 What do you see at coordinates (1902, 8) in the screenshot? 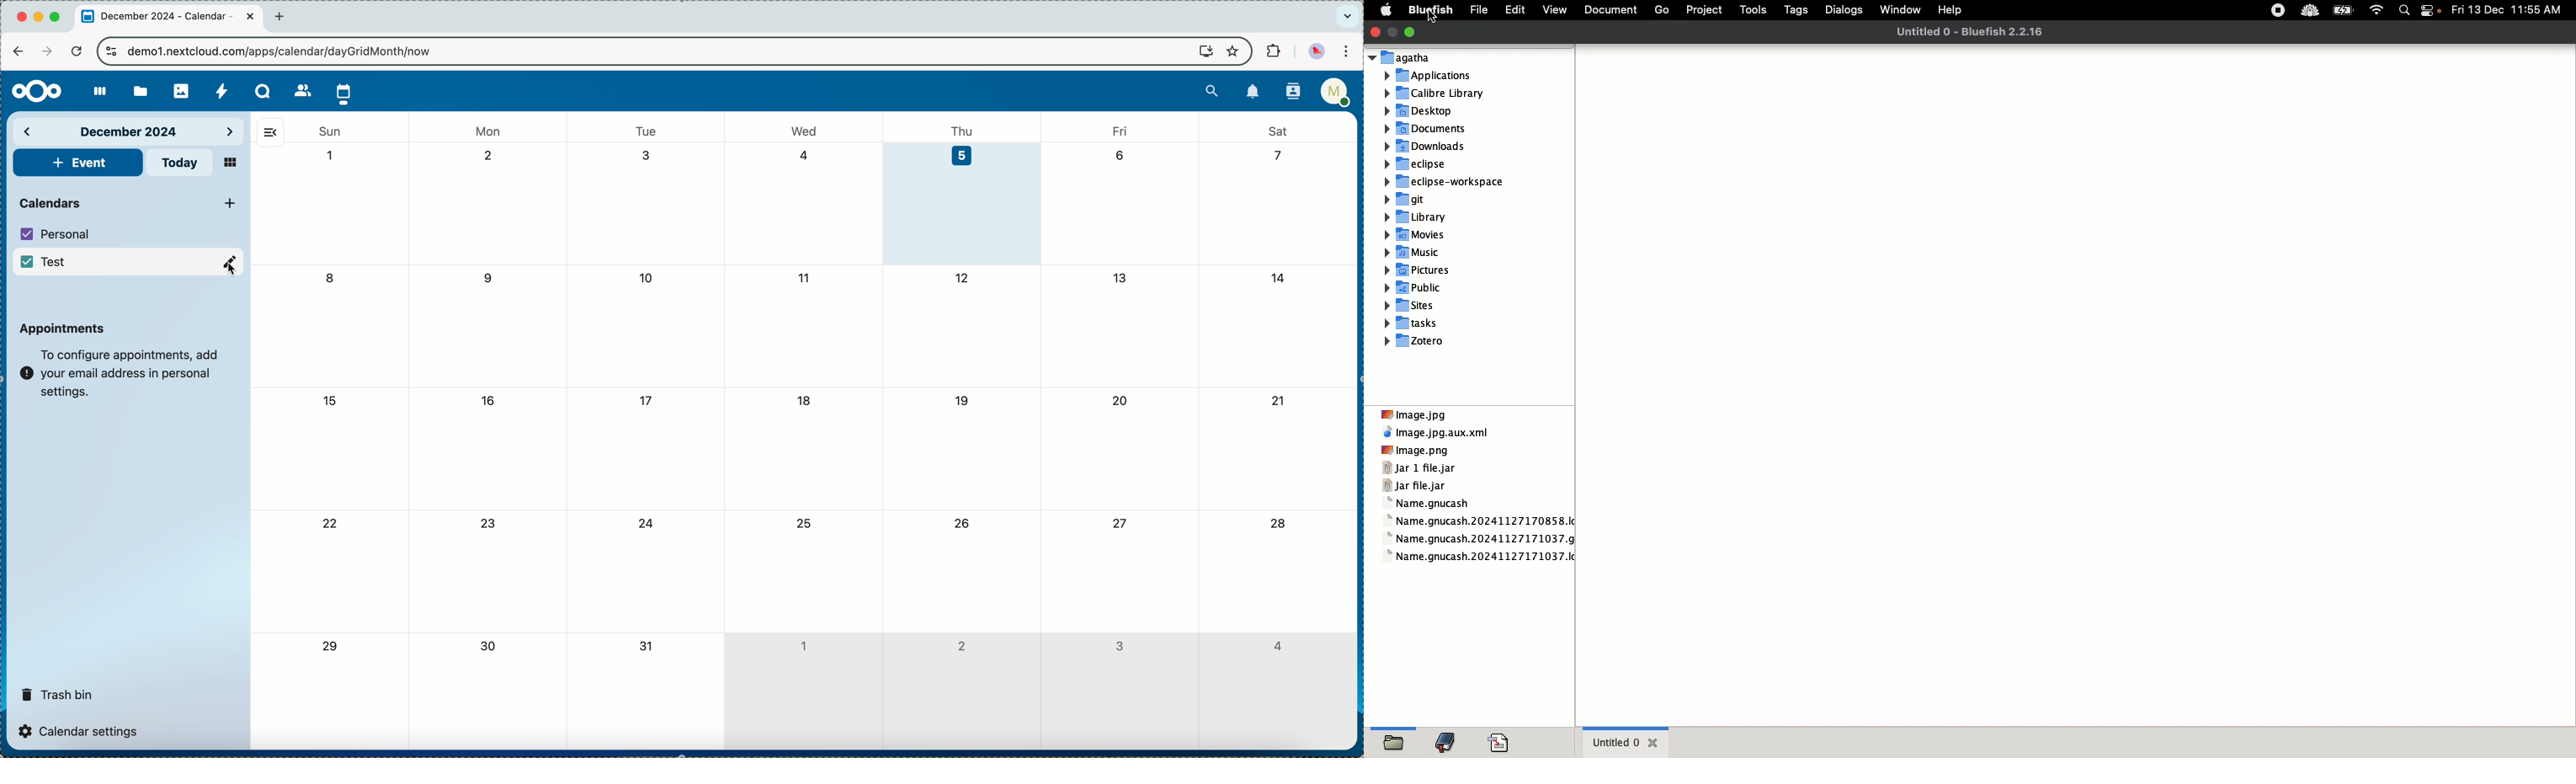
I see `windows` at bounding box center [1902, 8].